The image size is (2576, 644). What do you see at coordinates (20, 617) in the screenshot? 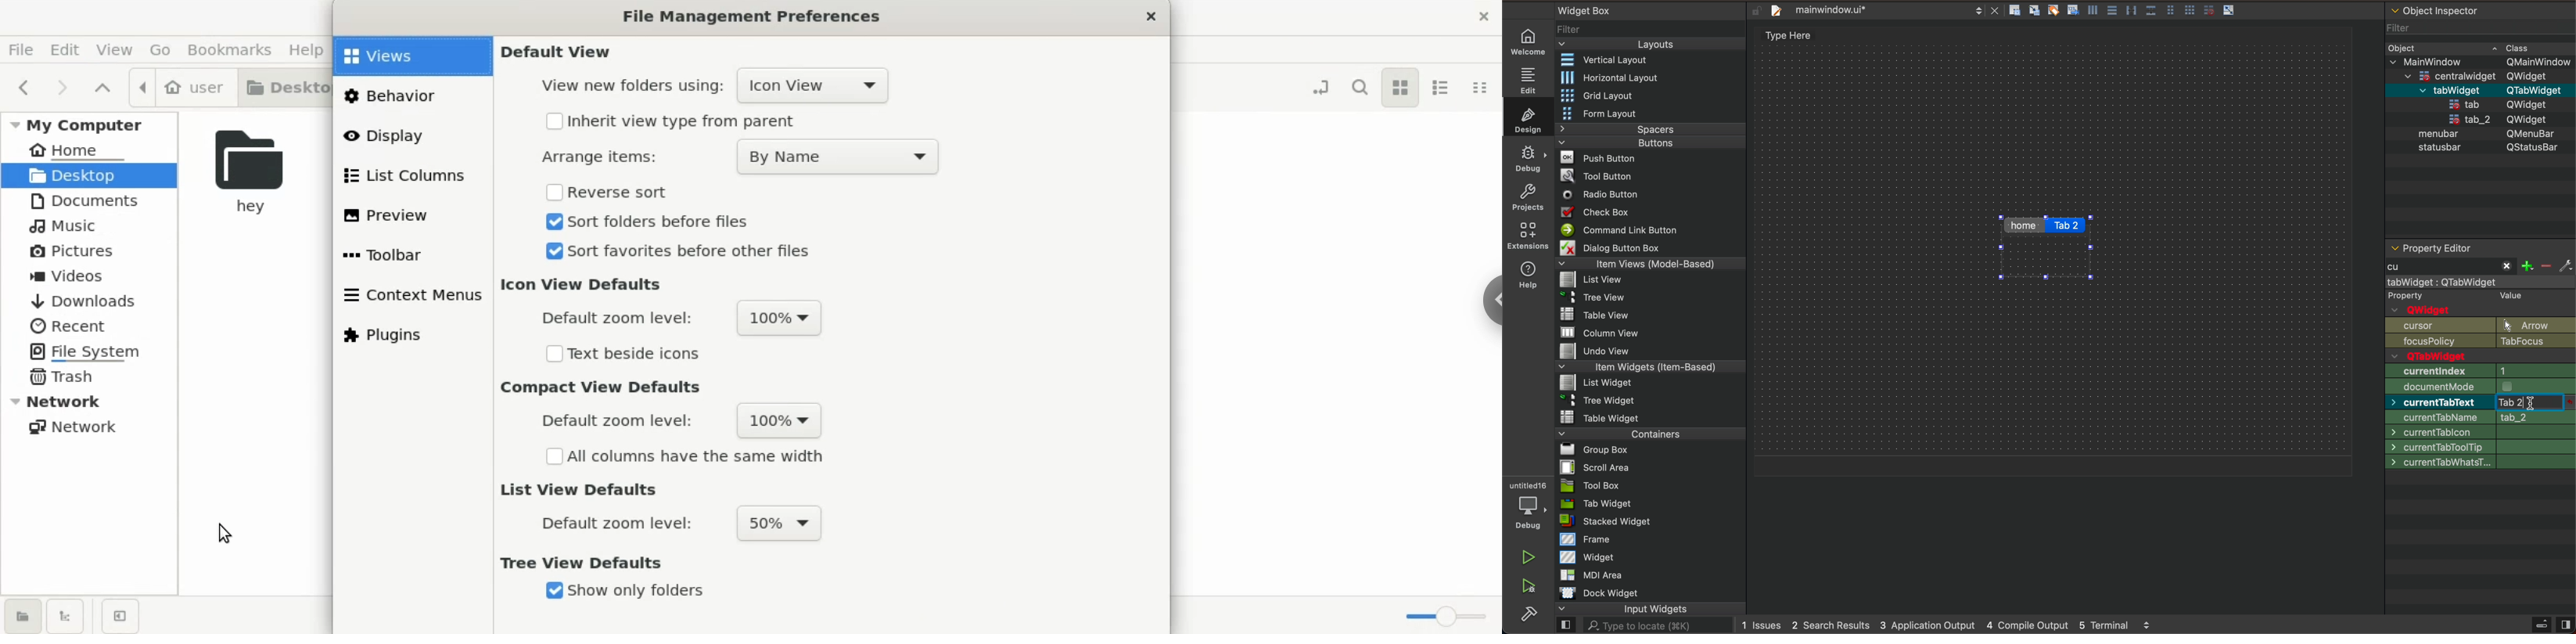
I see `show places` at bounding box center [20, 617].